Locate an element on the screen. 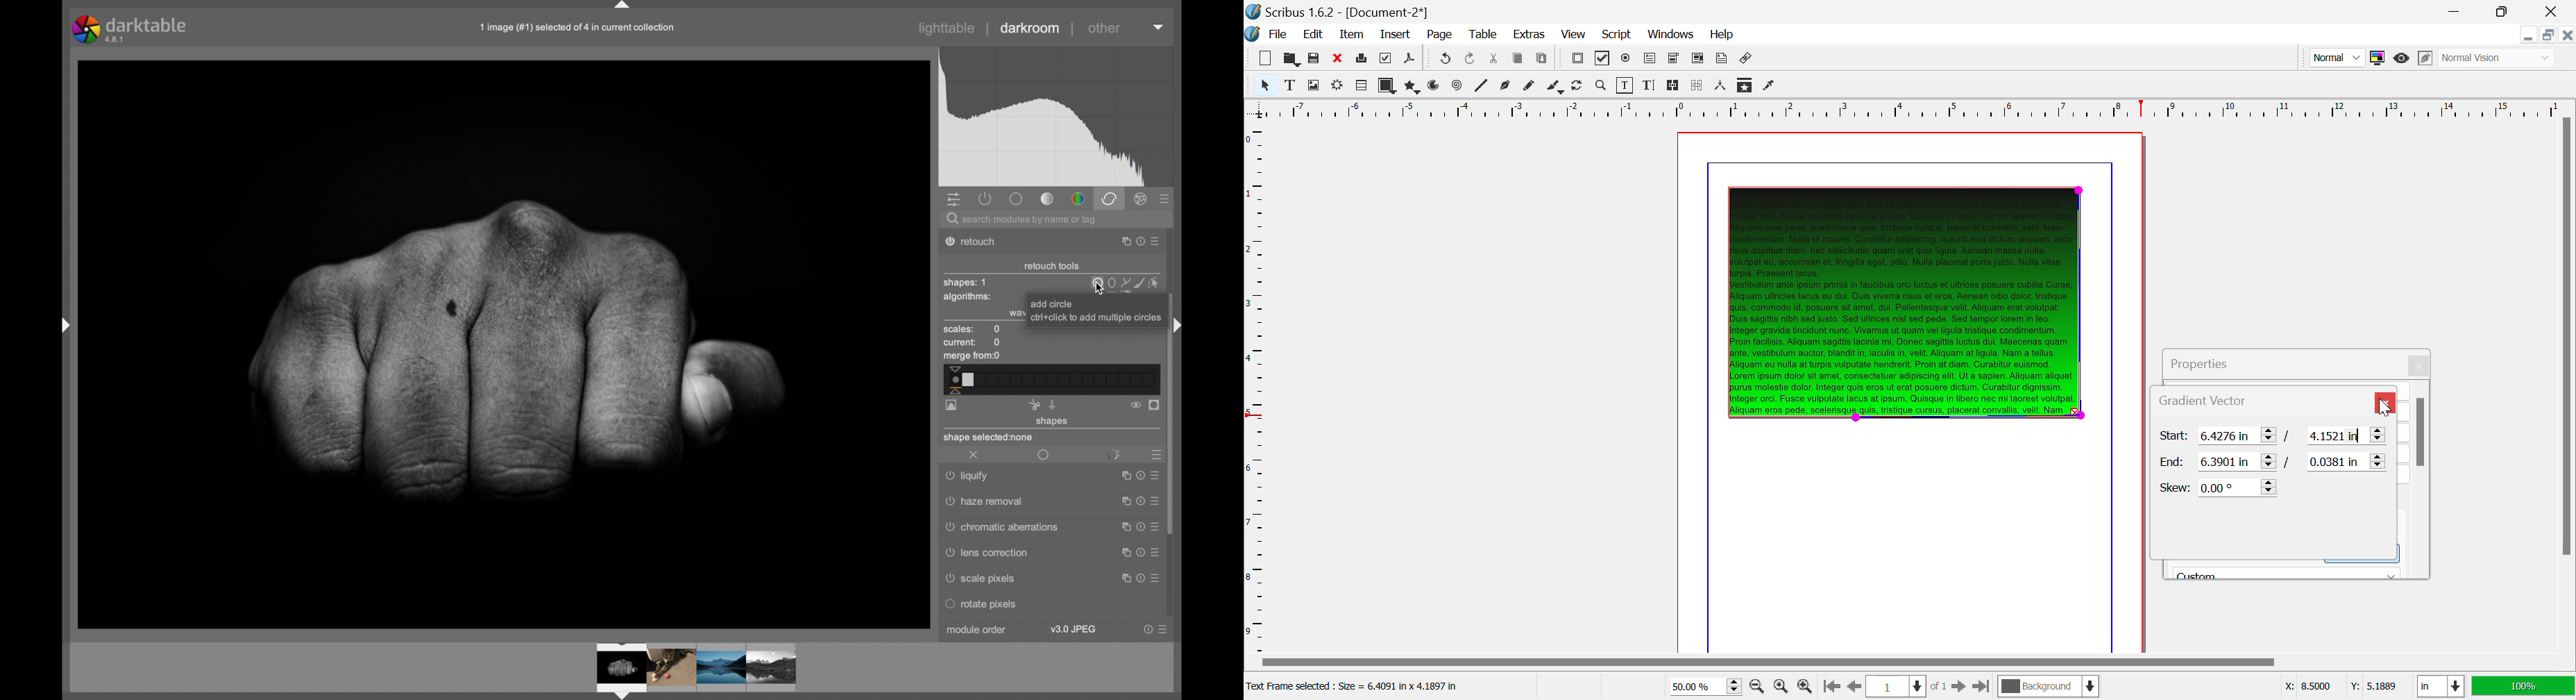 The image size is (2576, 700). Page is located at coordinates (1439, 35).